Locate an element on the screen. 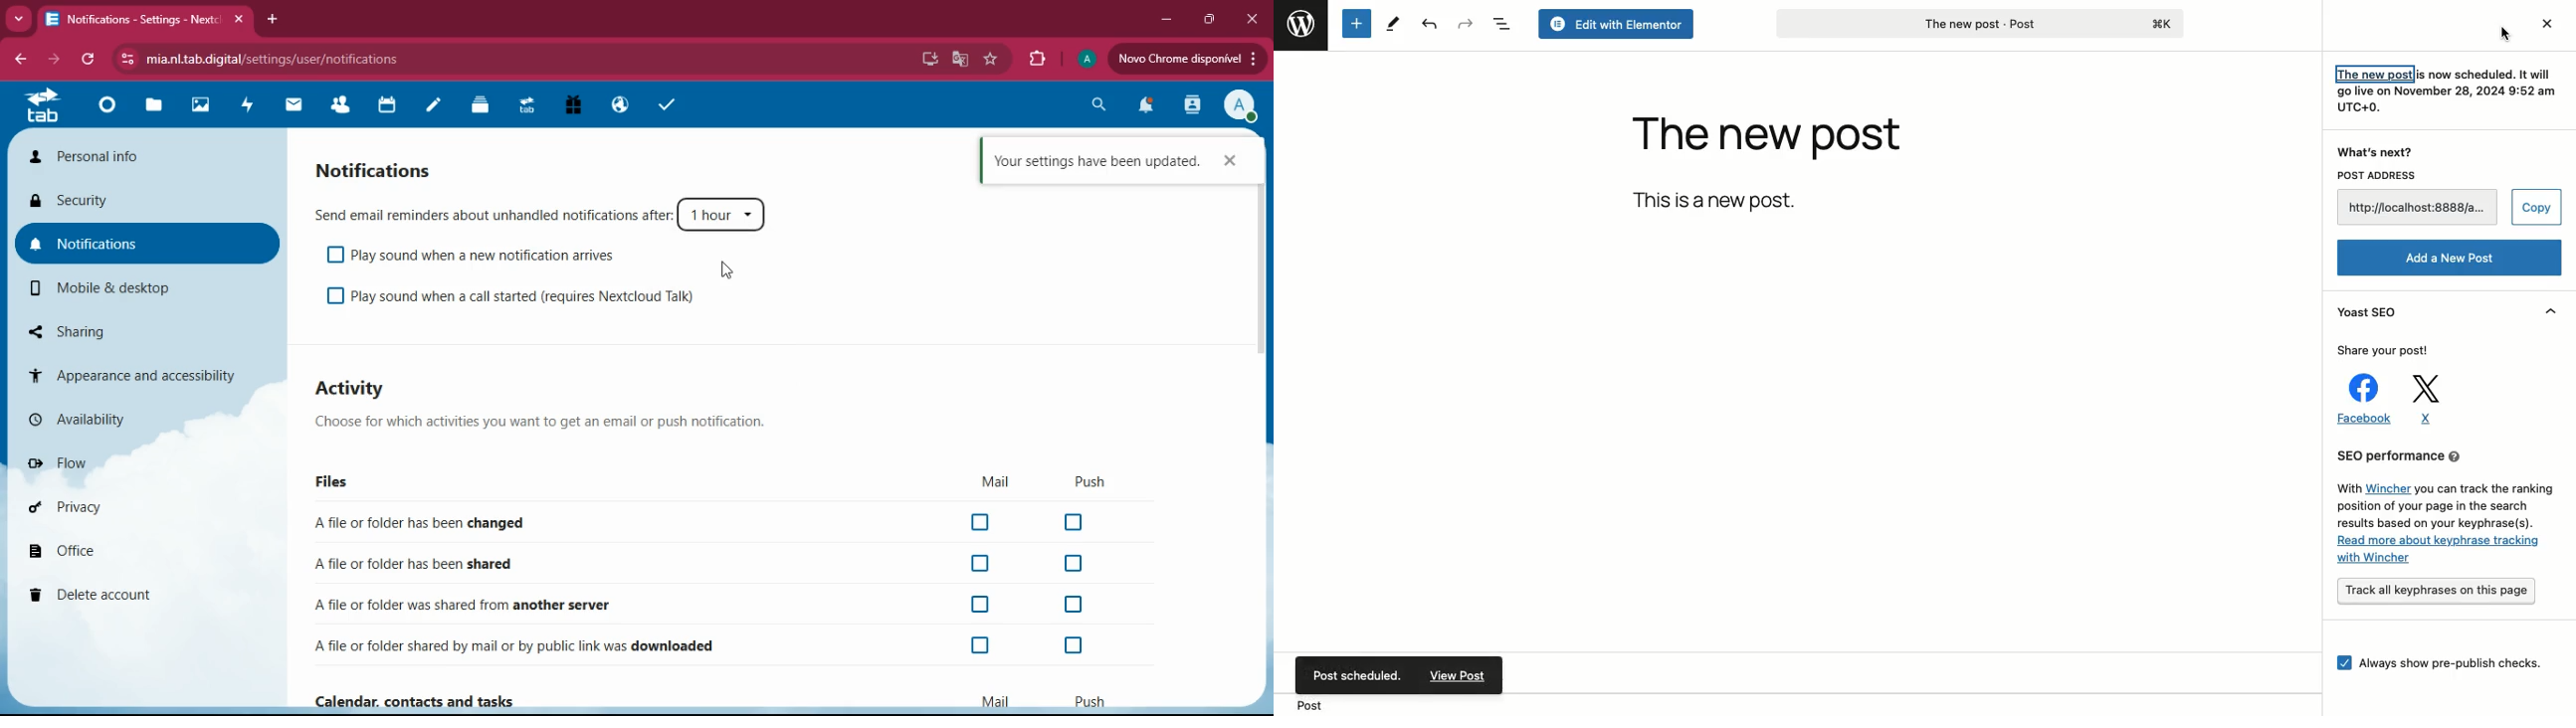 The height and width of the screenshot is (728, 2576). The new post is now scheduled. It will go live on November 28, 2024 9:52 am UTC+0. is located at coordinates (2441, 90).